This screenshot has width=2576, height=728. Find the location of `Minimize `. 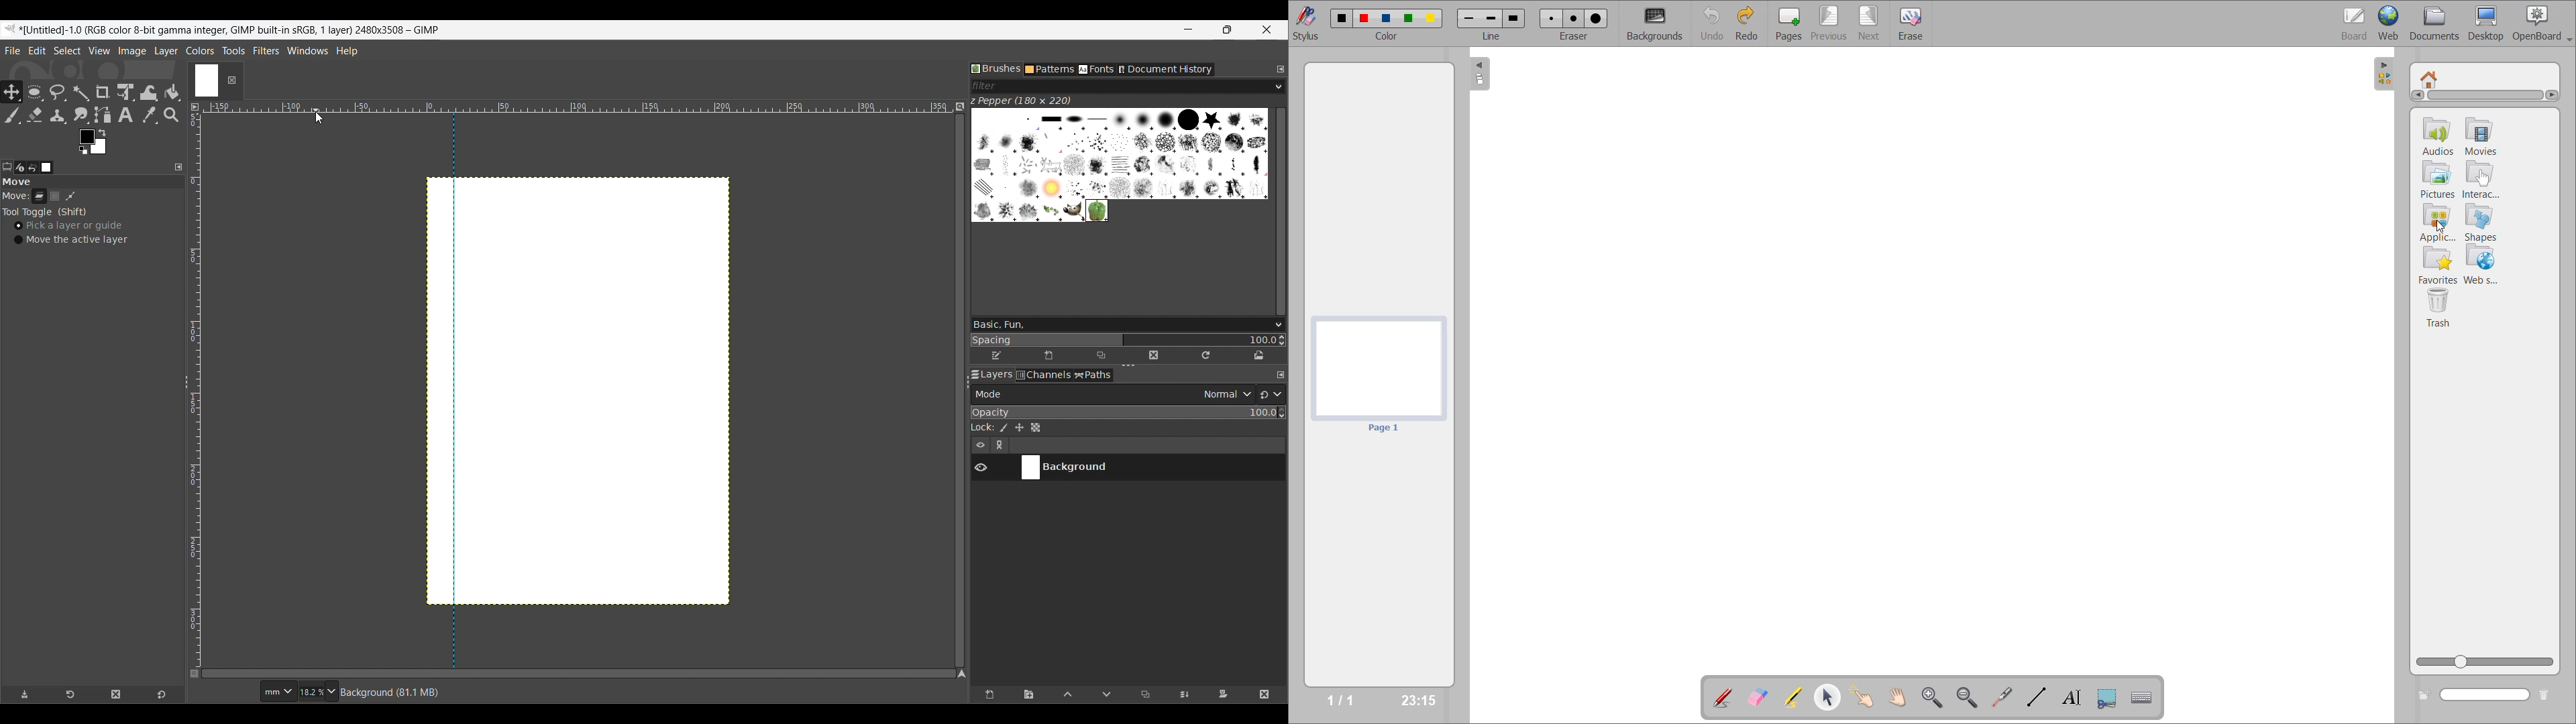

Minimize  is located at coordinates (1189, 29).